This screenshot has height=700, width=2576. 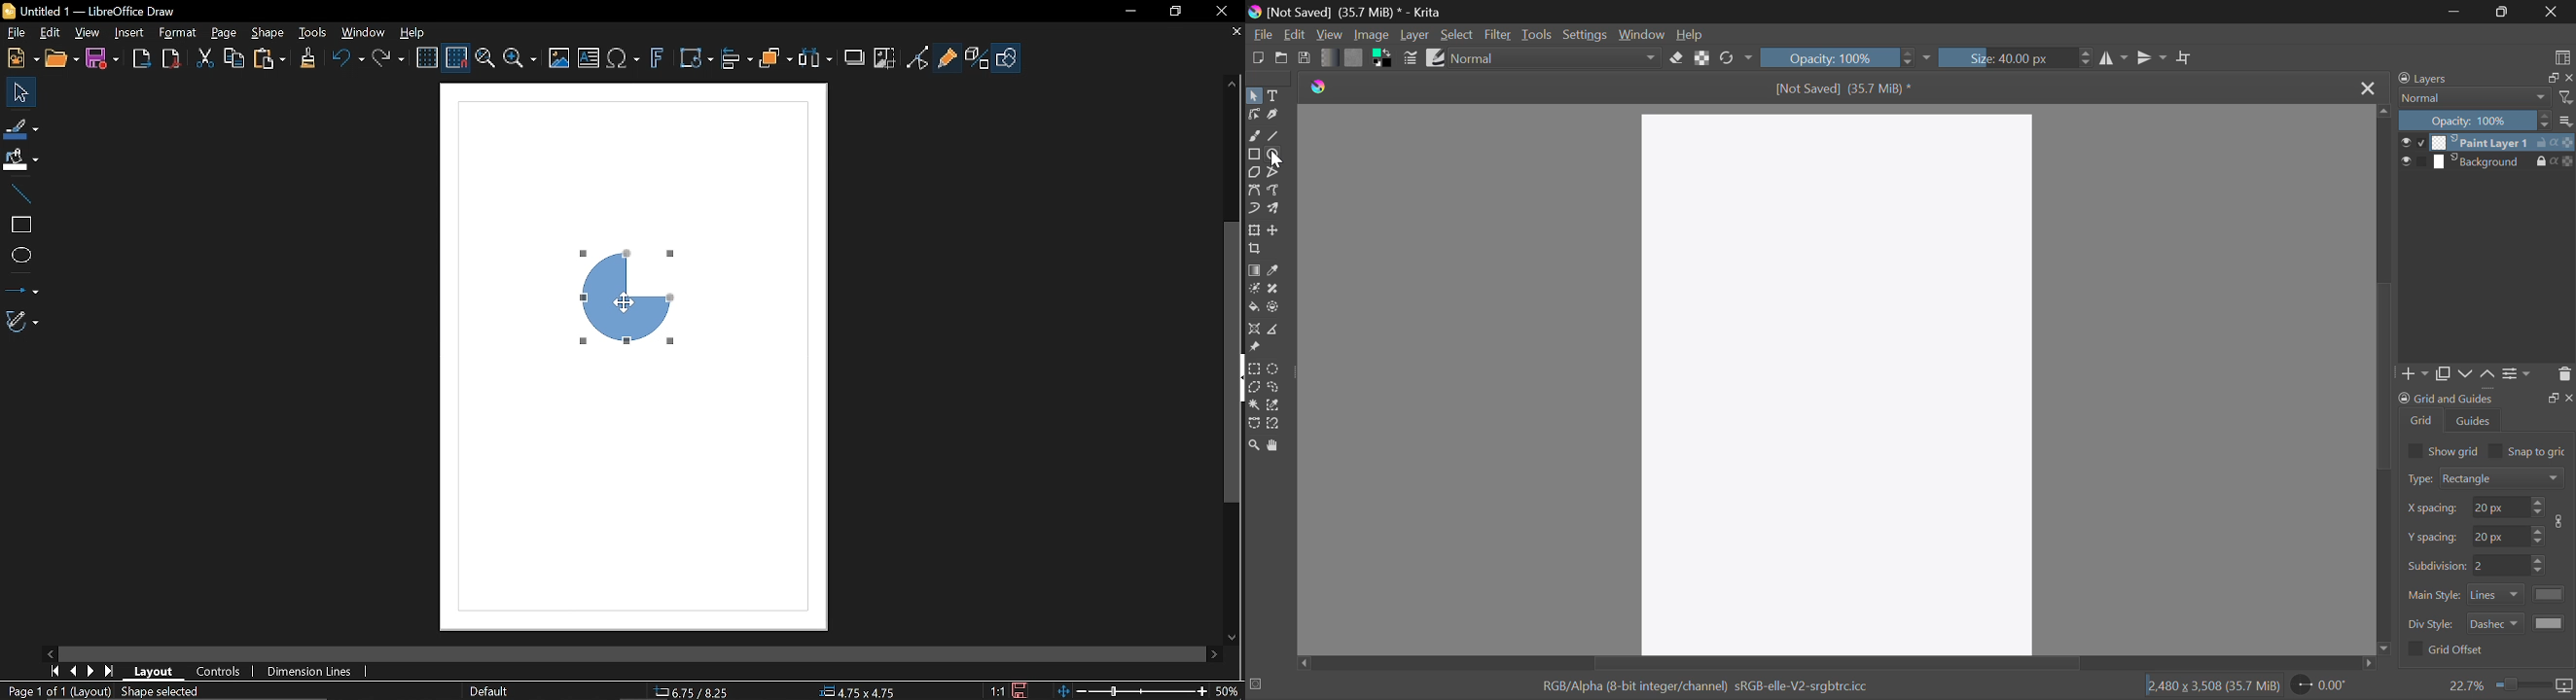 I want to click on File Name & Size, so click(x=1848, y=89).